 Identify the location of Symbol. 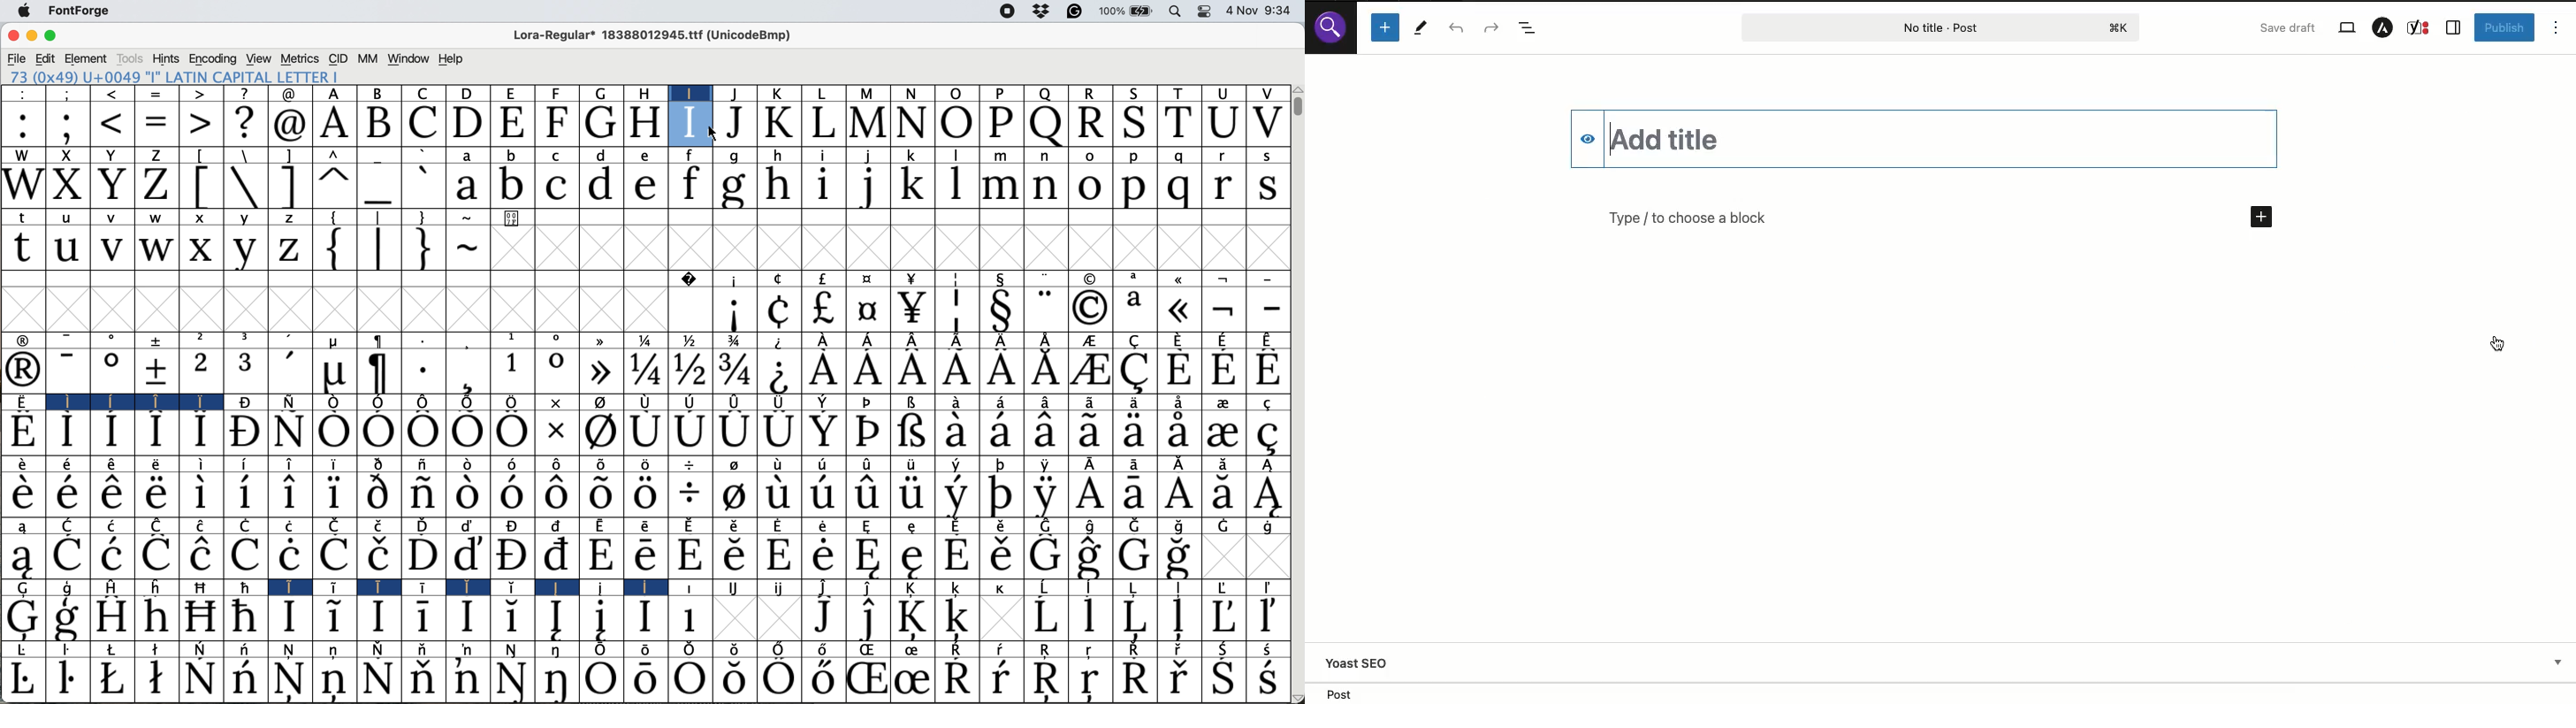
(335, 680).